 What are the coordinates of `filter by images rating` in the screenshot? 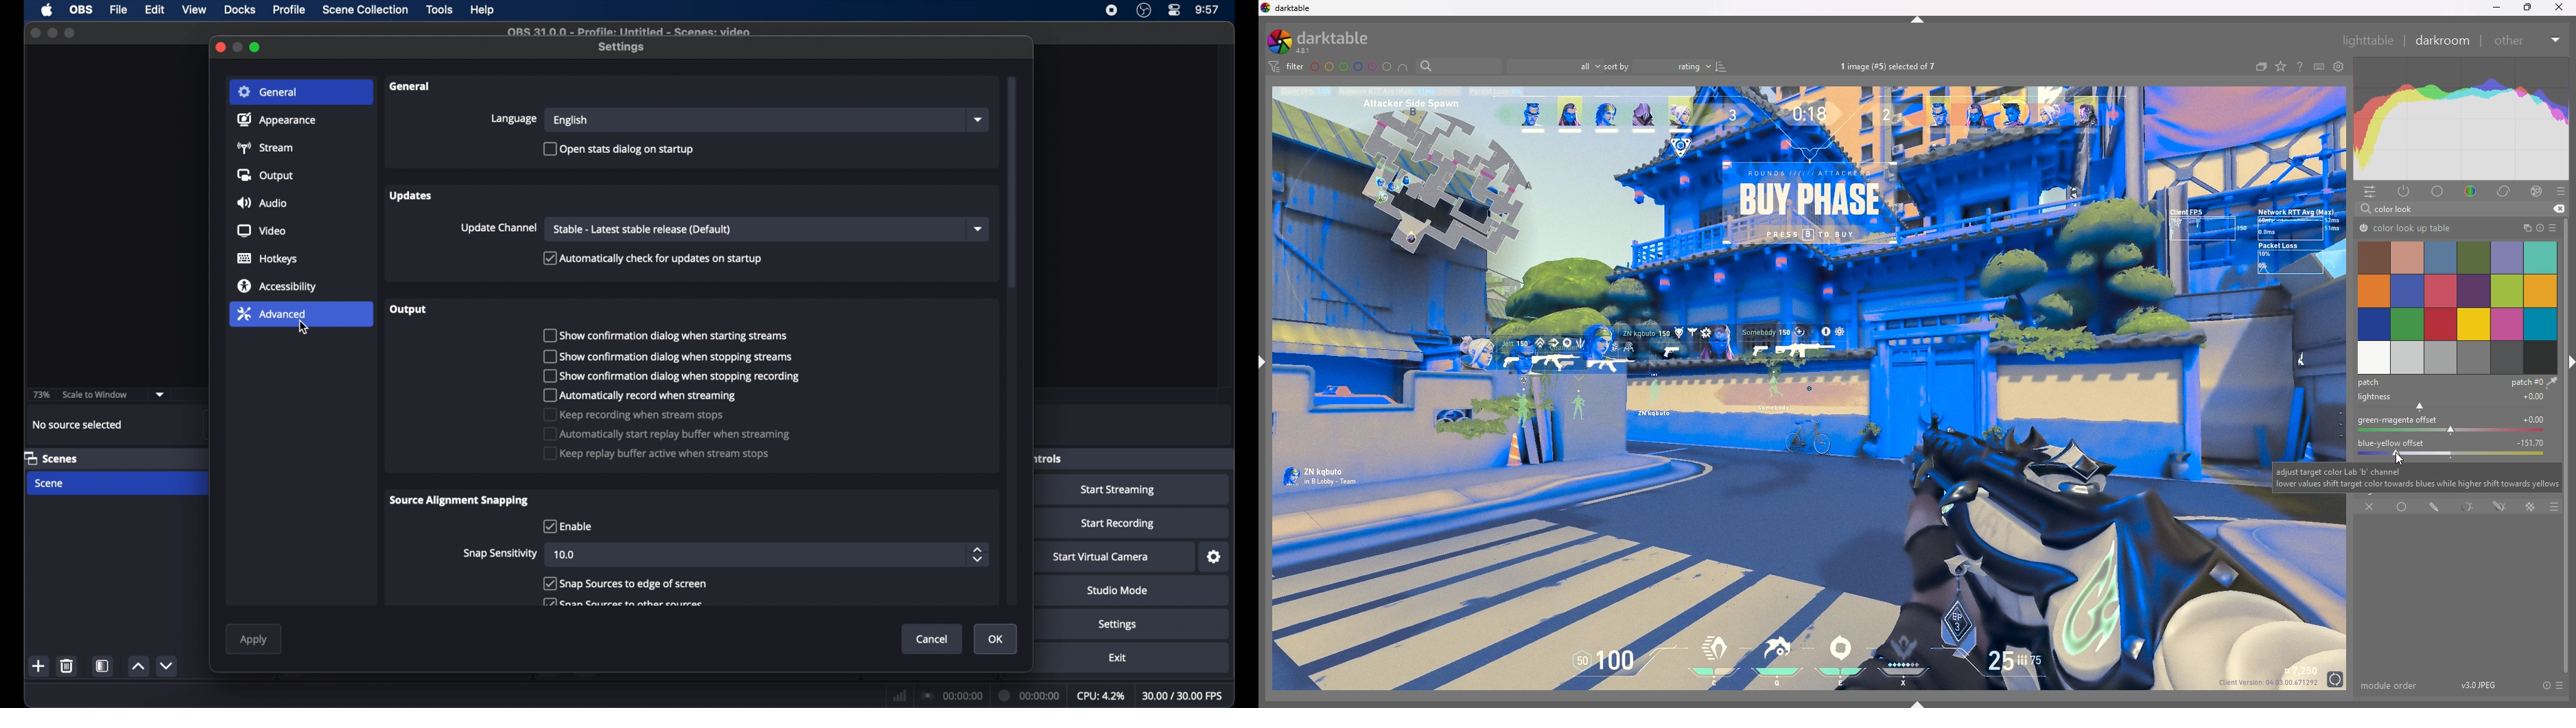 It's located at (1554, 65).